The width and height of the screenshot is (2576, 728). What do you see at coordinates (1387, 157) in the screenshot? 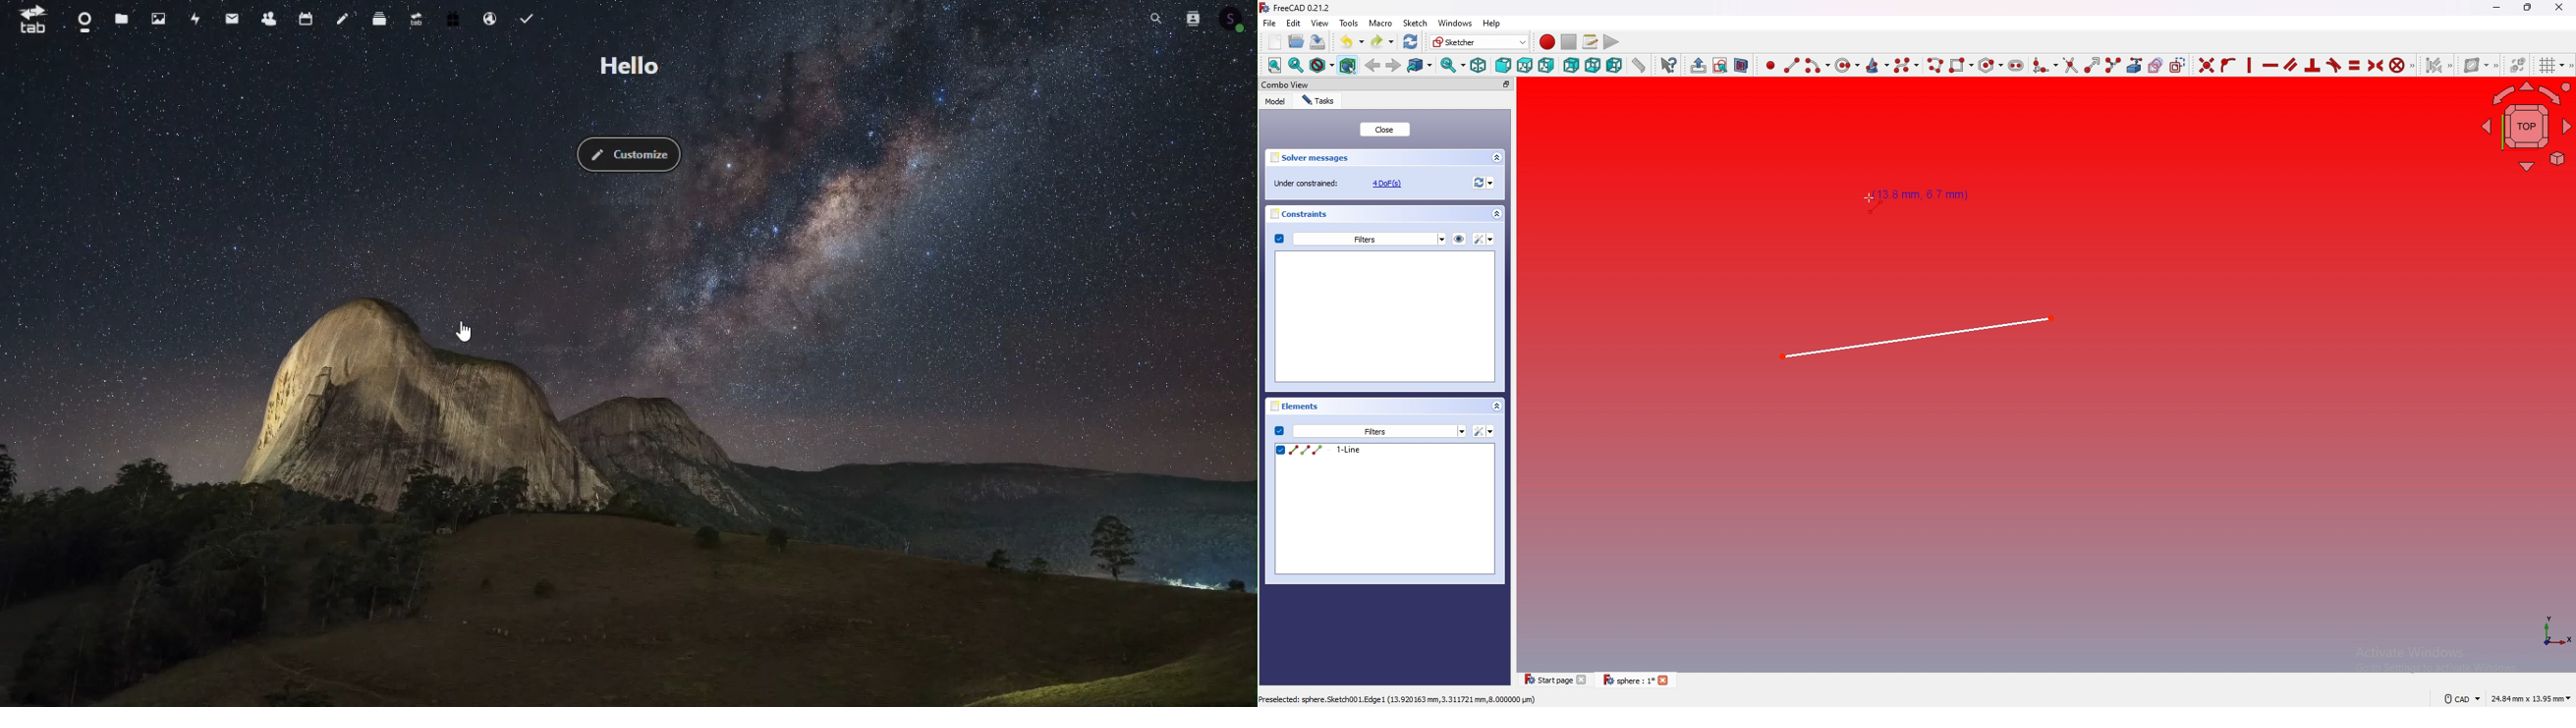
I see `Solver messages` at bounding box center [1387, 157].